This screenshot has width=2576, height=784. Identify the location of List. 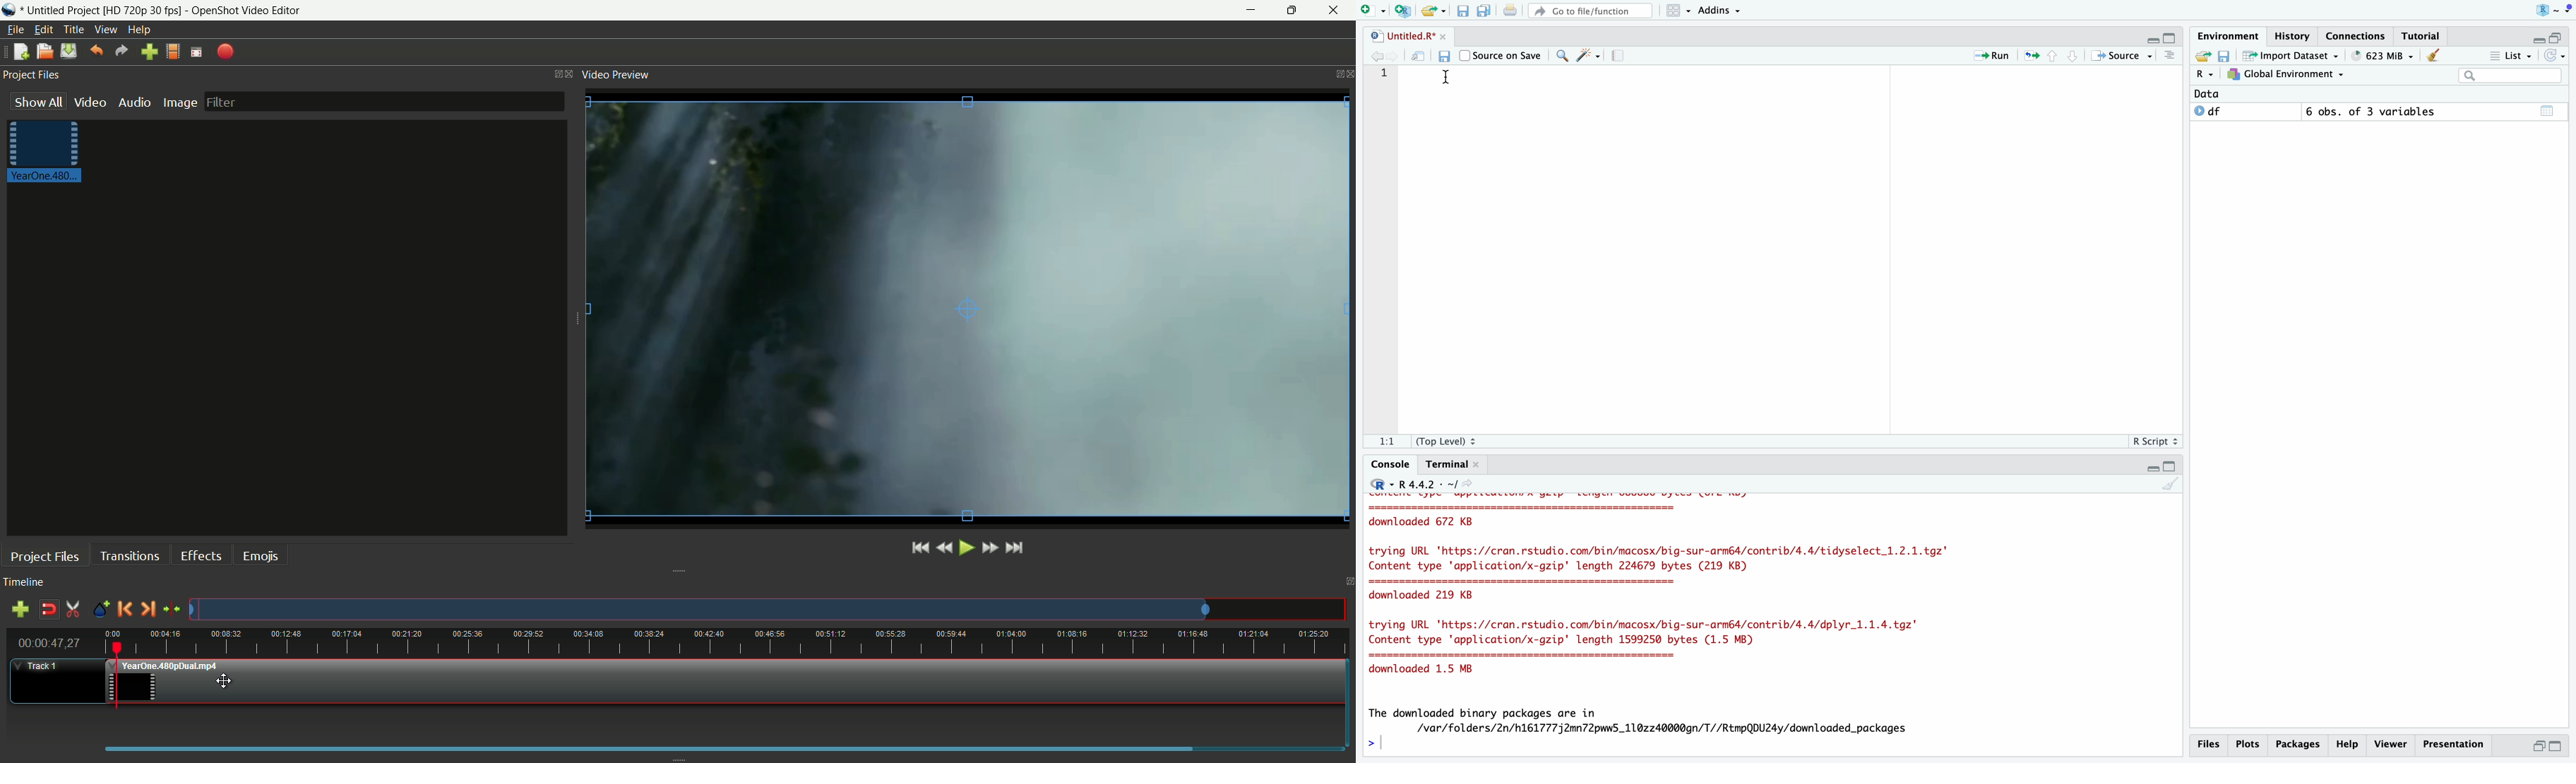
(2510, 55).